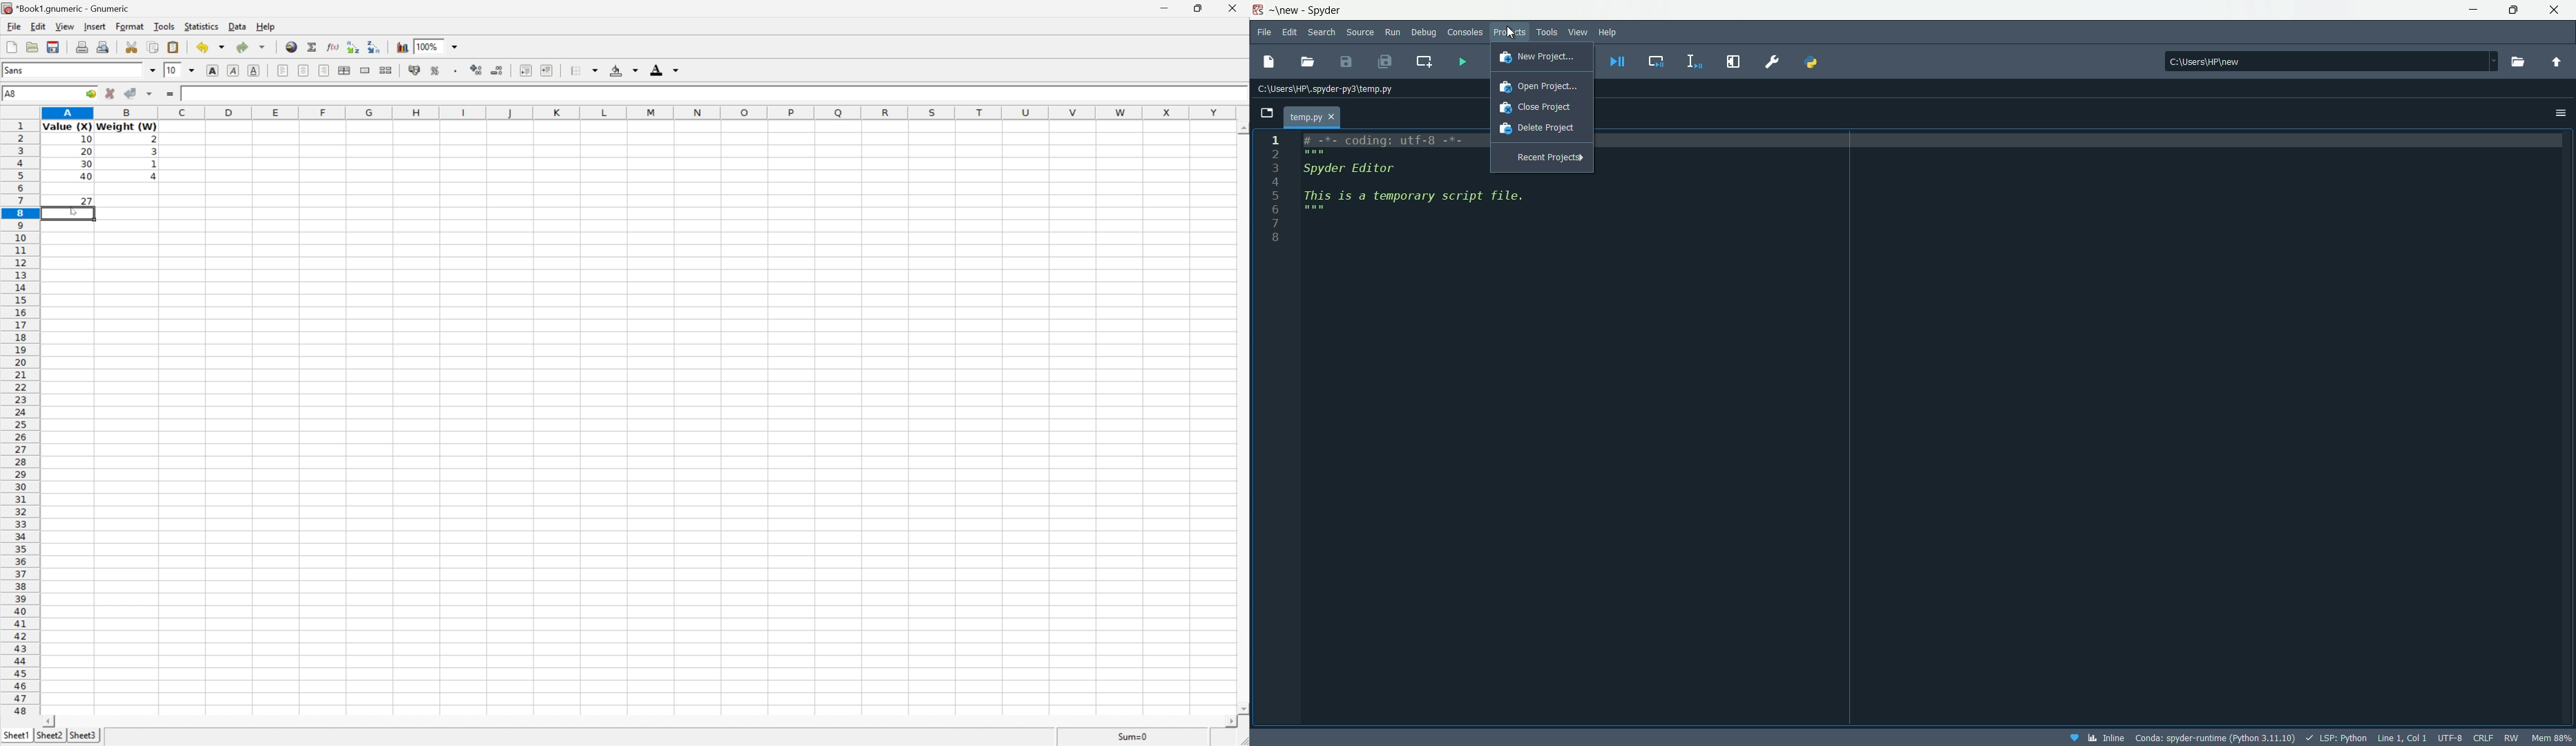  I want to click on Accept changes in multiple cells, so click(149, 95).